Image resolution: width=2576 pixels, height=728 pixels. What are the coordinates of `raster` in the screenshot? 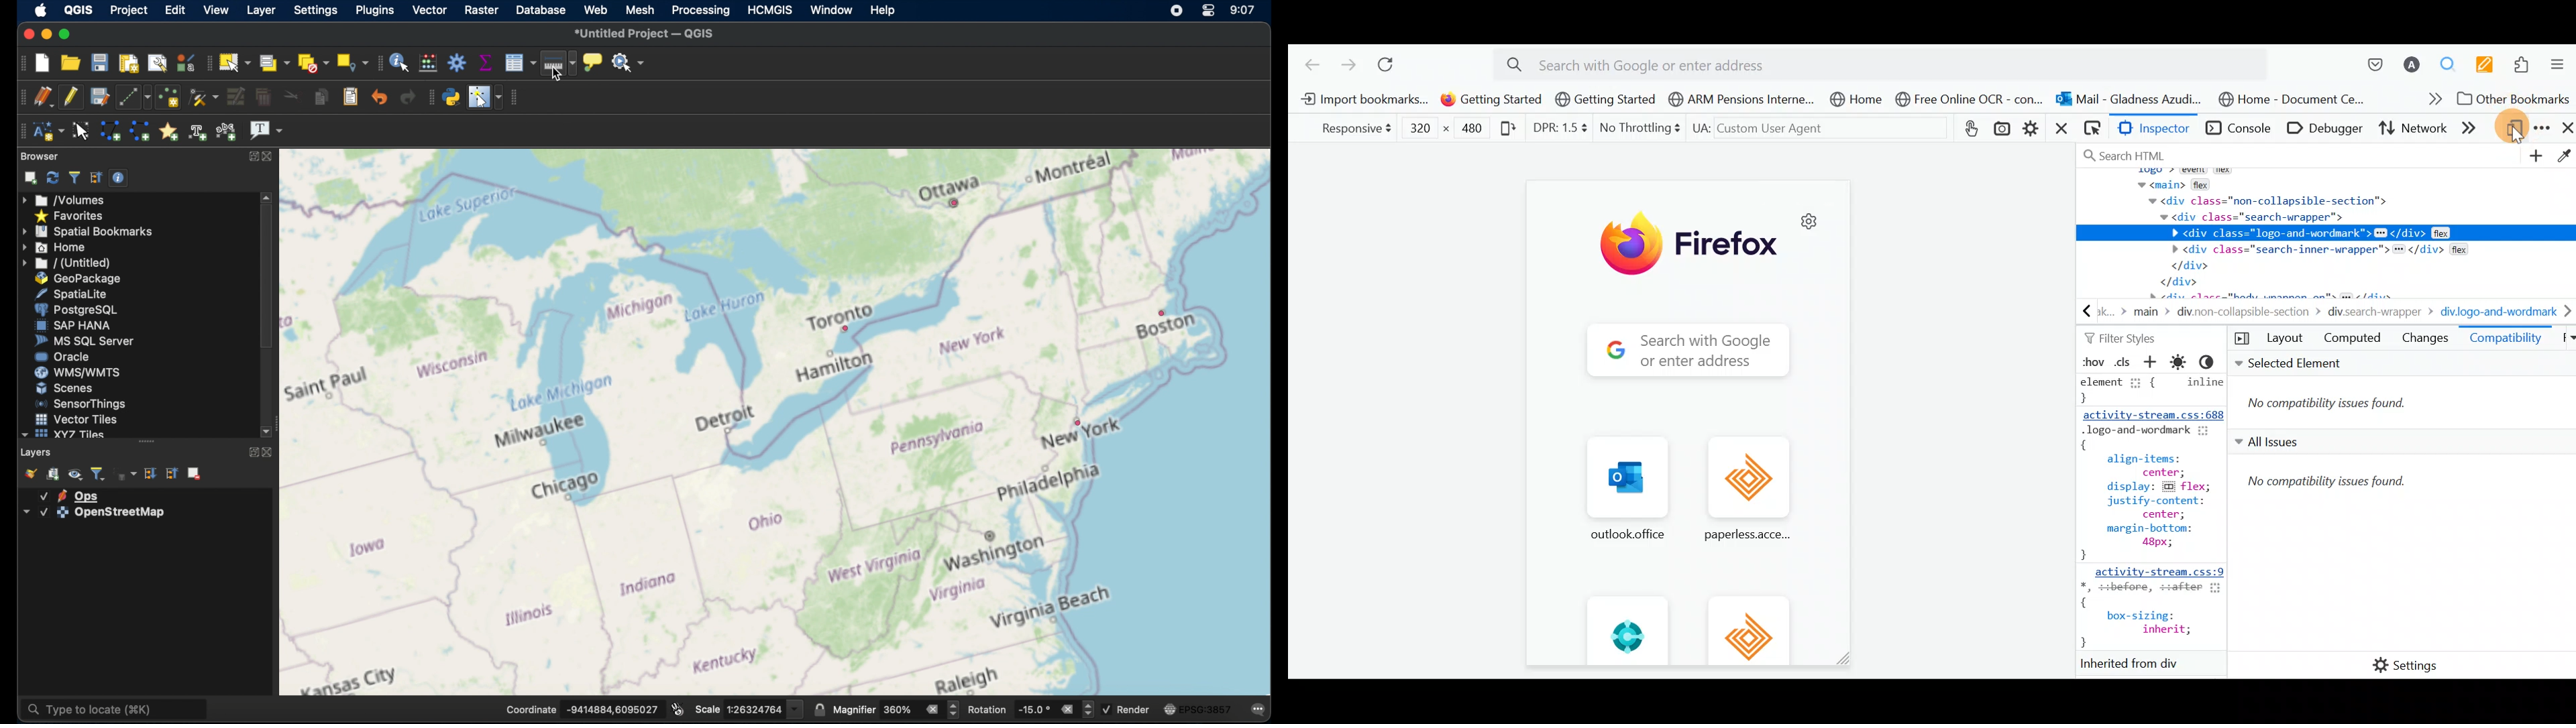 It's located at (480, 10).